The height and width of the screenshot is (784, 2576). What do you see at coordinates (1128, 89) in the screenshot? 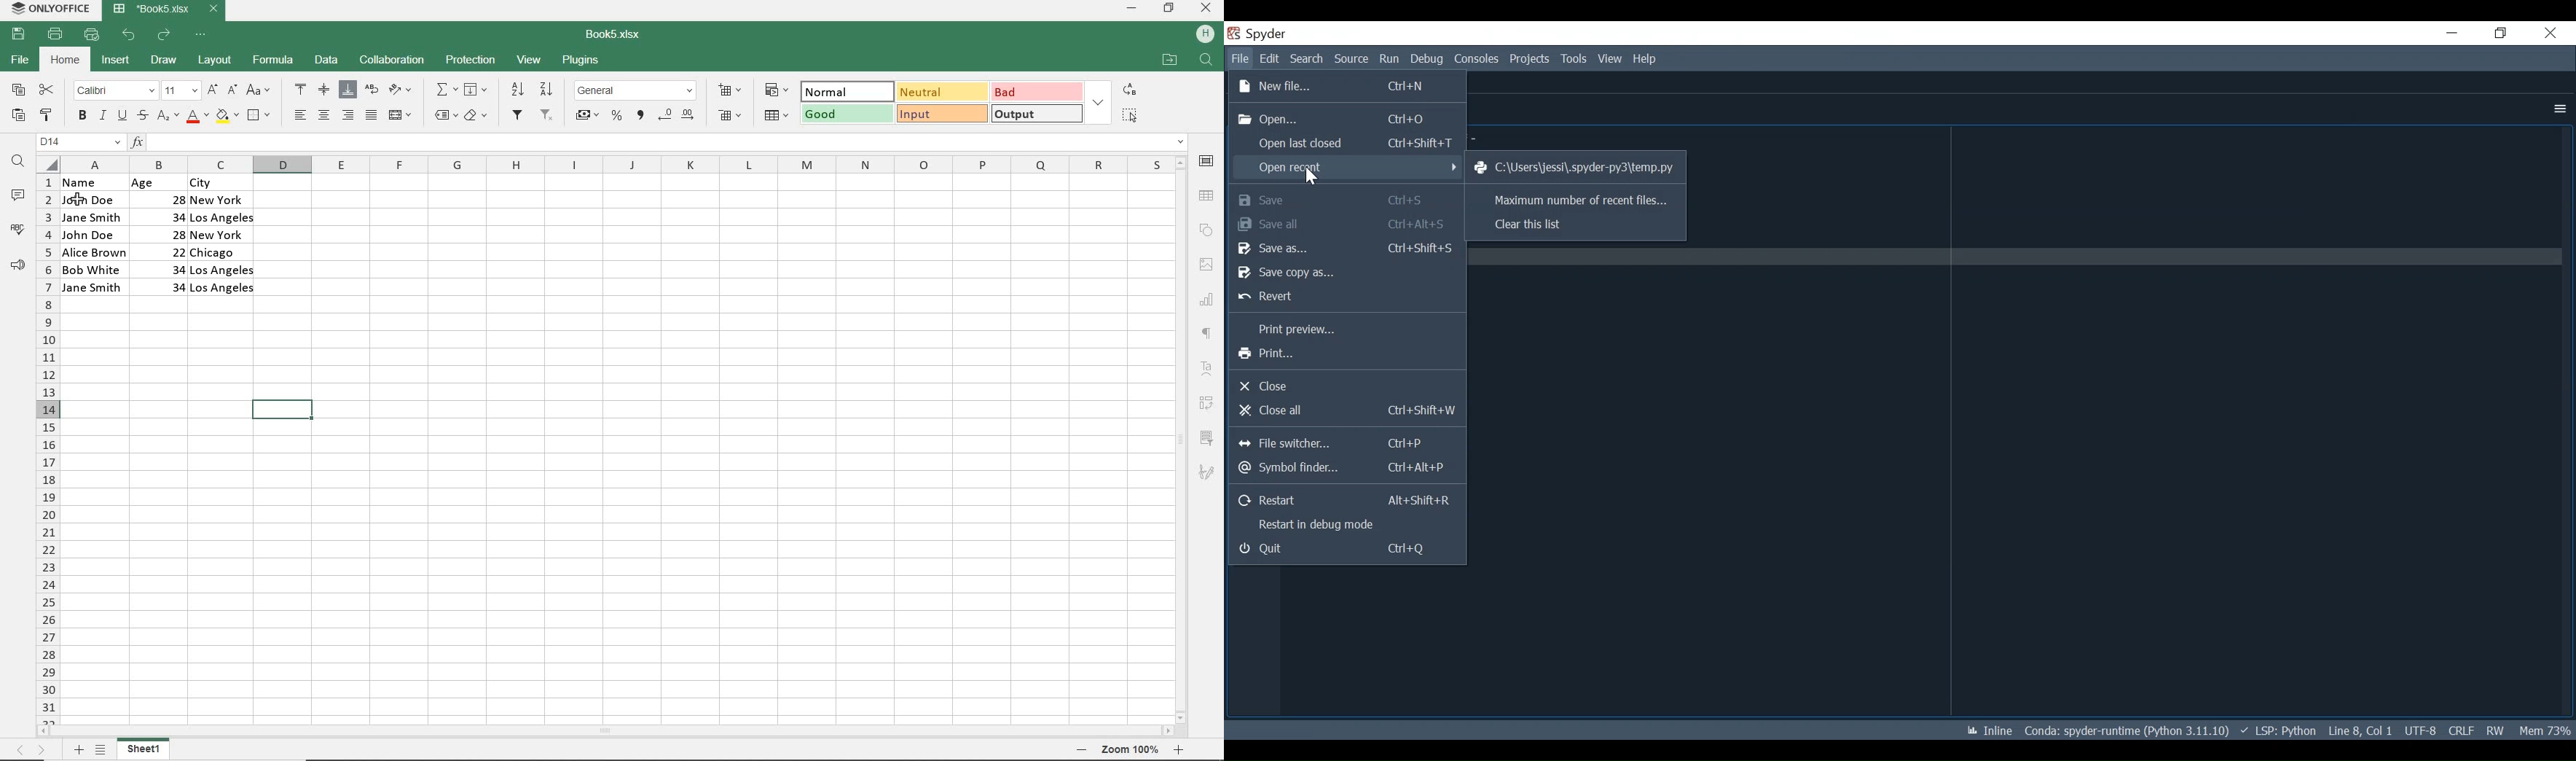
I see `REPLACE` at bounding box center [1128, 89].